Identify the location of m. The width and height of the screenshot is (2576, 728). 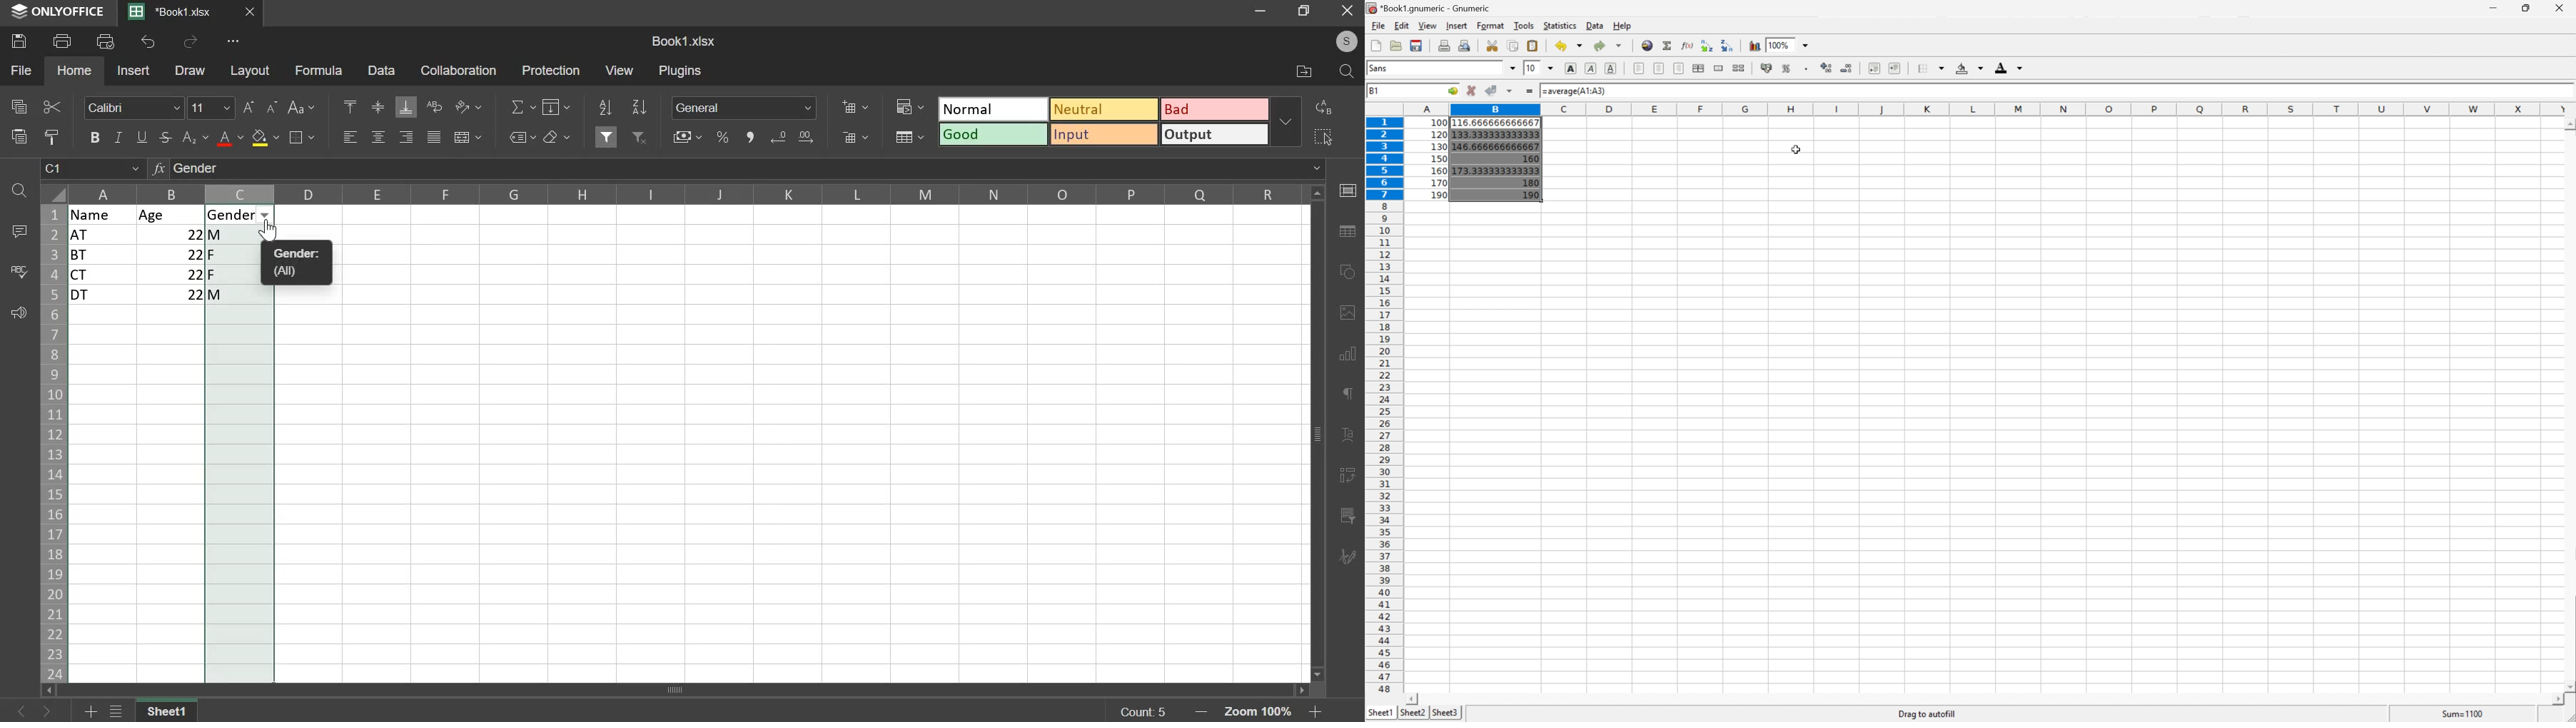
(239, 234).